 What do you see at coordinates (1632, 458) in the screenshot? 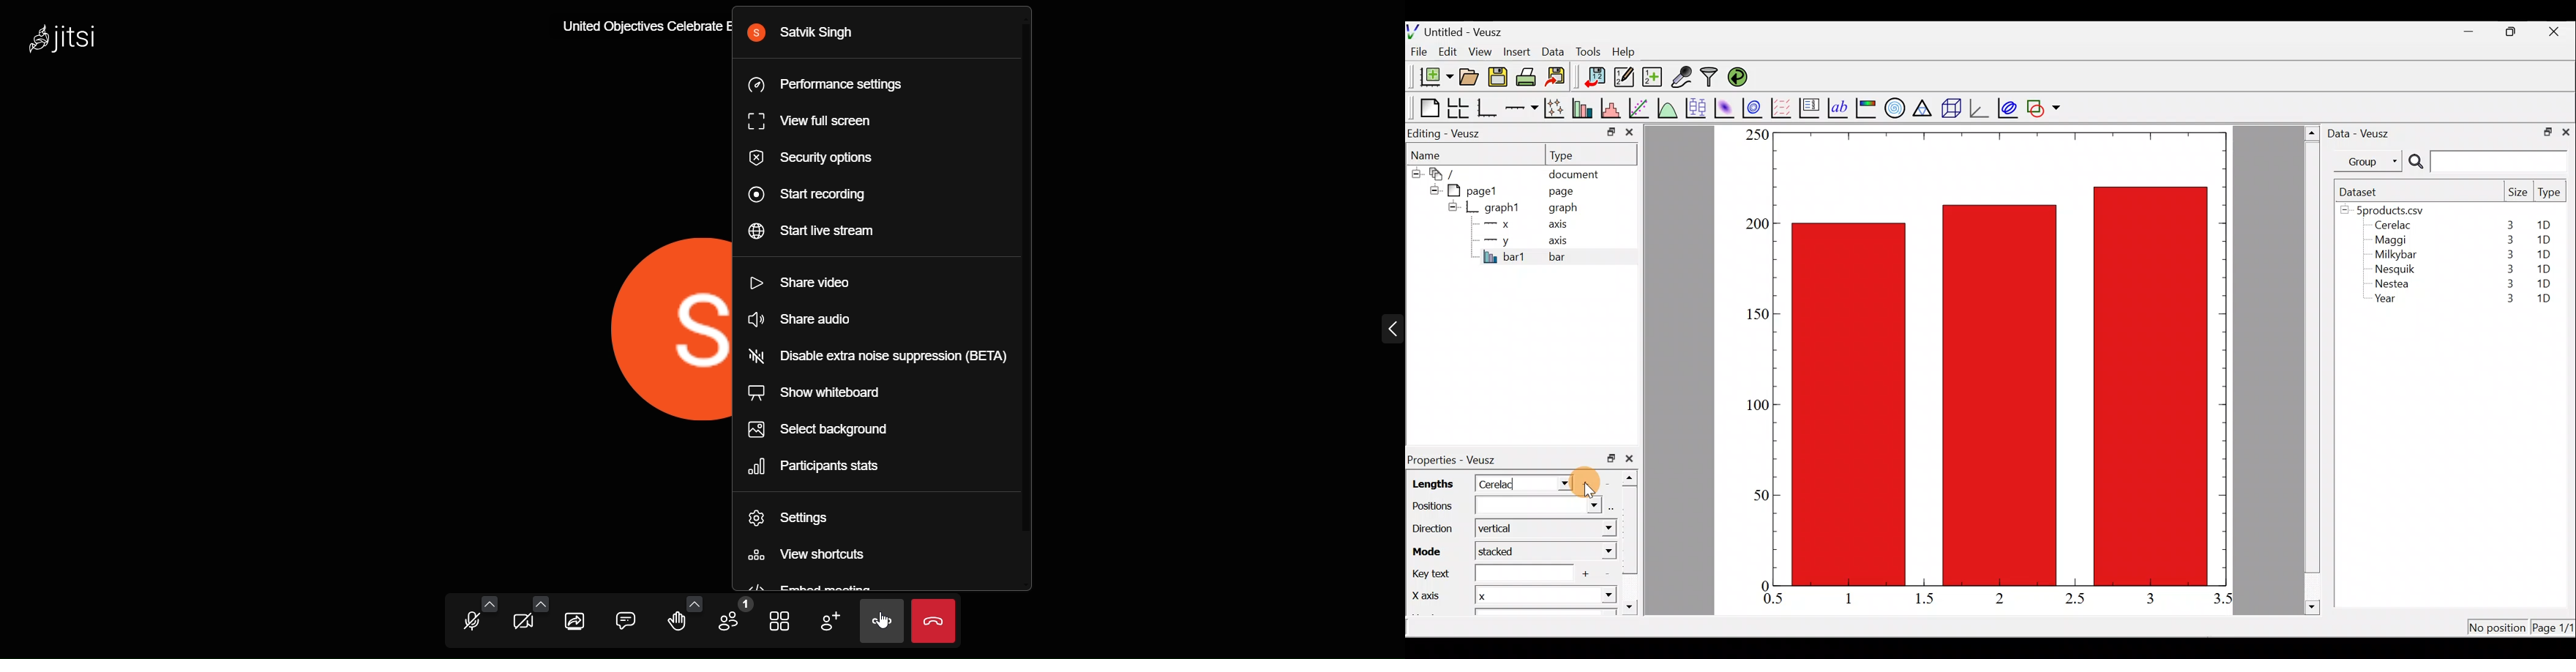
I see `close` at bounding box center [1632, 458].